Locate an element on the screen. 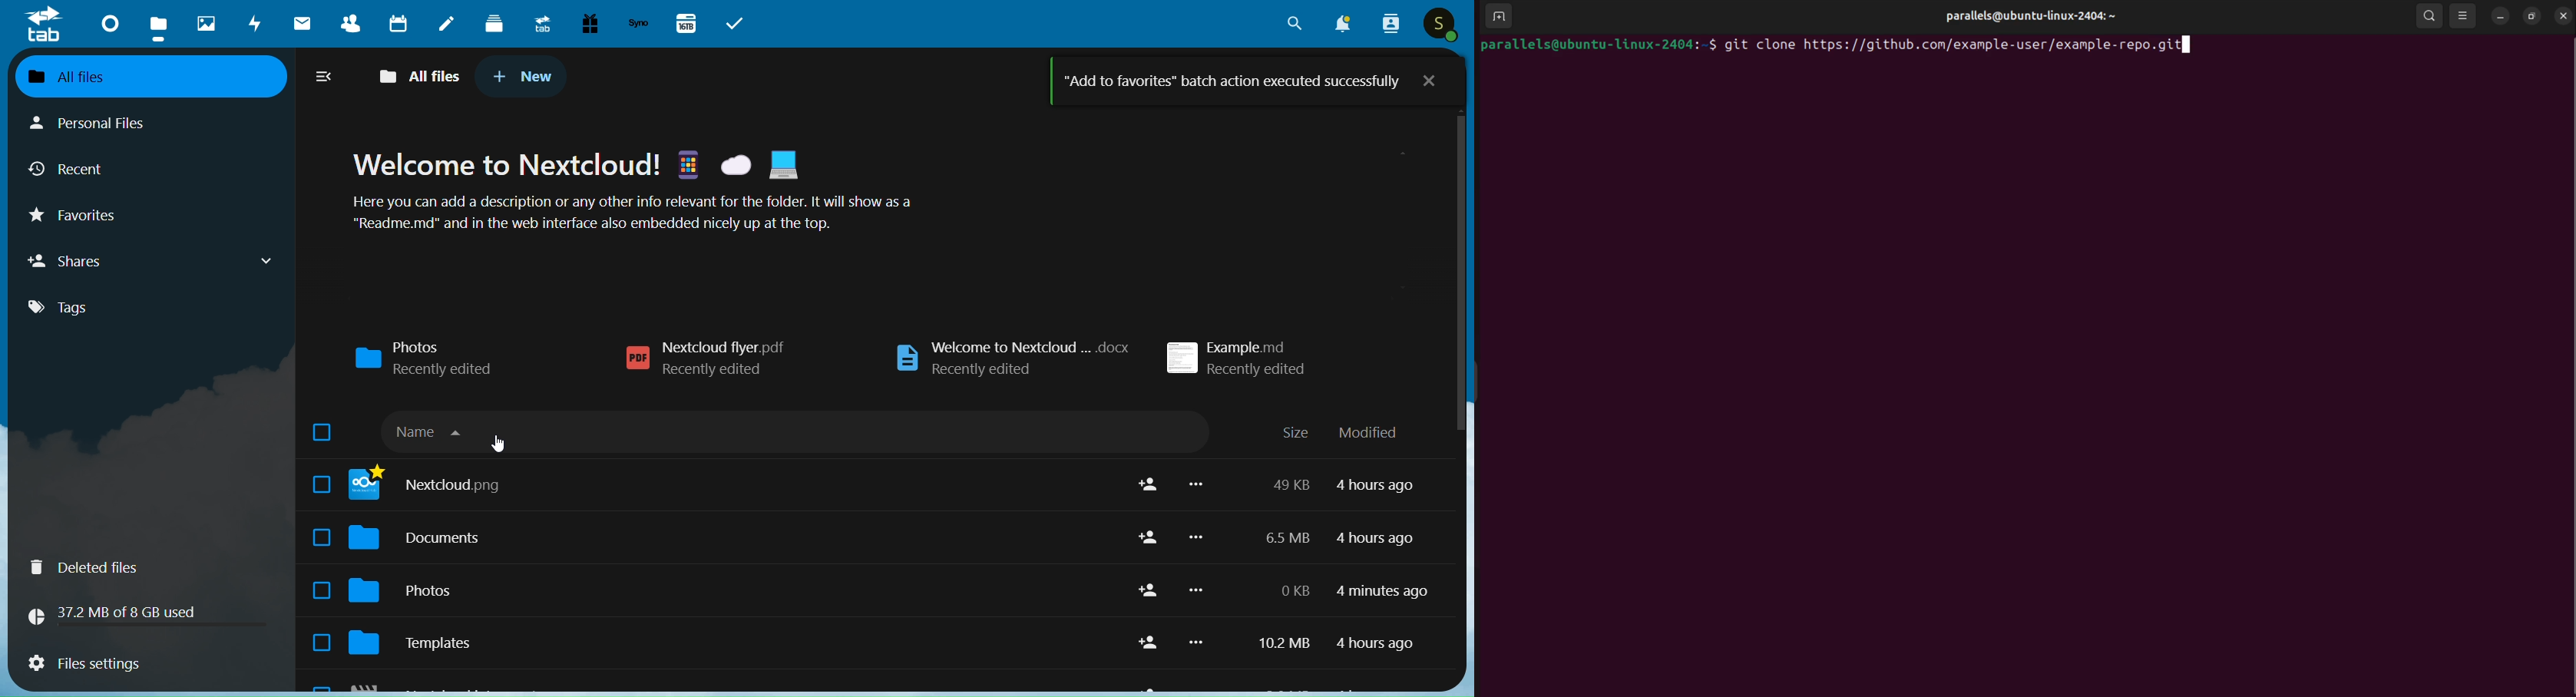  Vertical slide bar is located at coordinates (1461, 340).